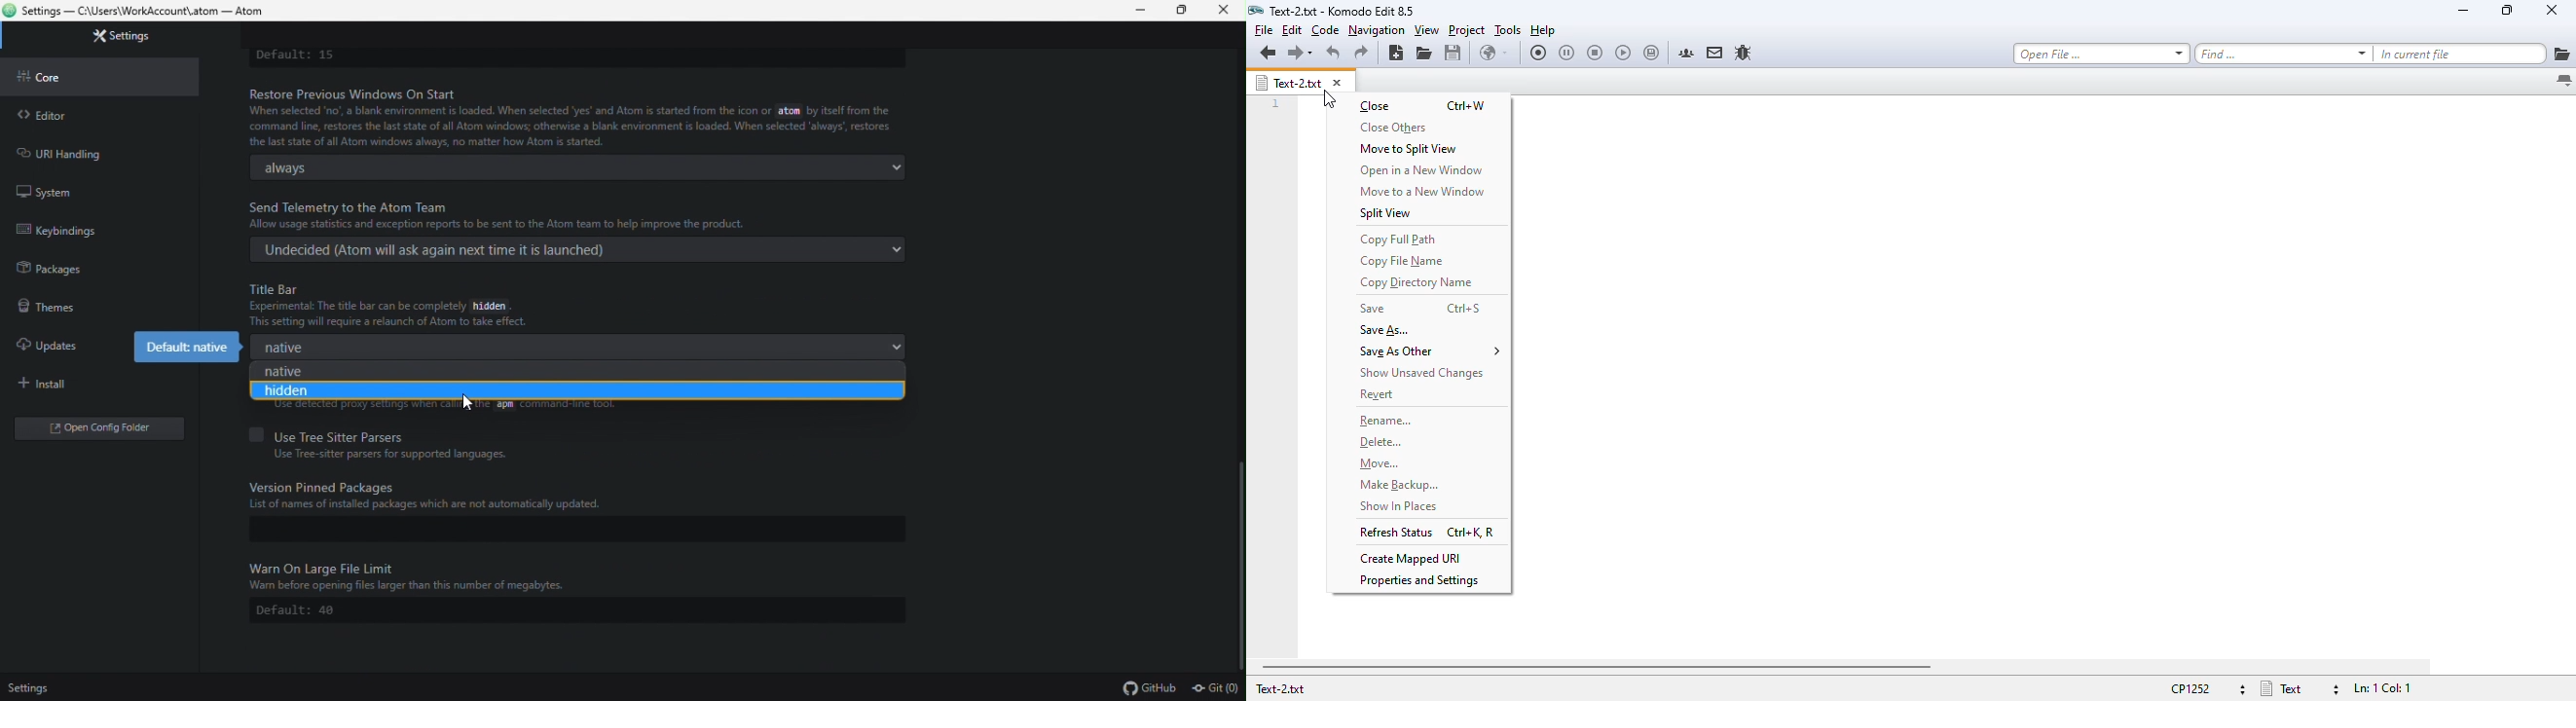 This screenshot has height=728, width=2576. Describe the element at coordinates (597, 167) in the screenshot. I see `always` at that location.